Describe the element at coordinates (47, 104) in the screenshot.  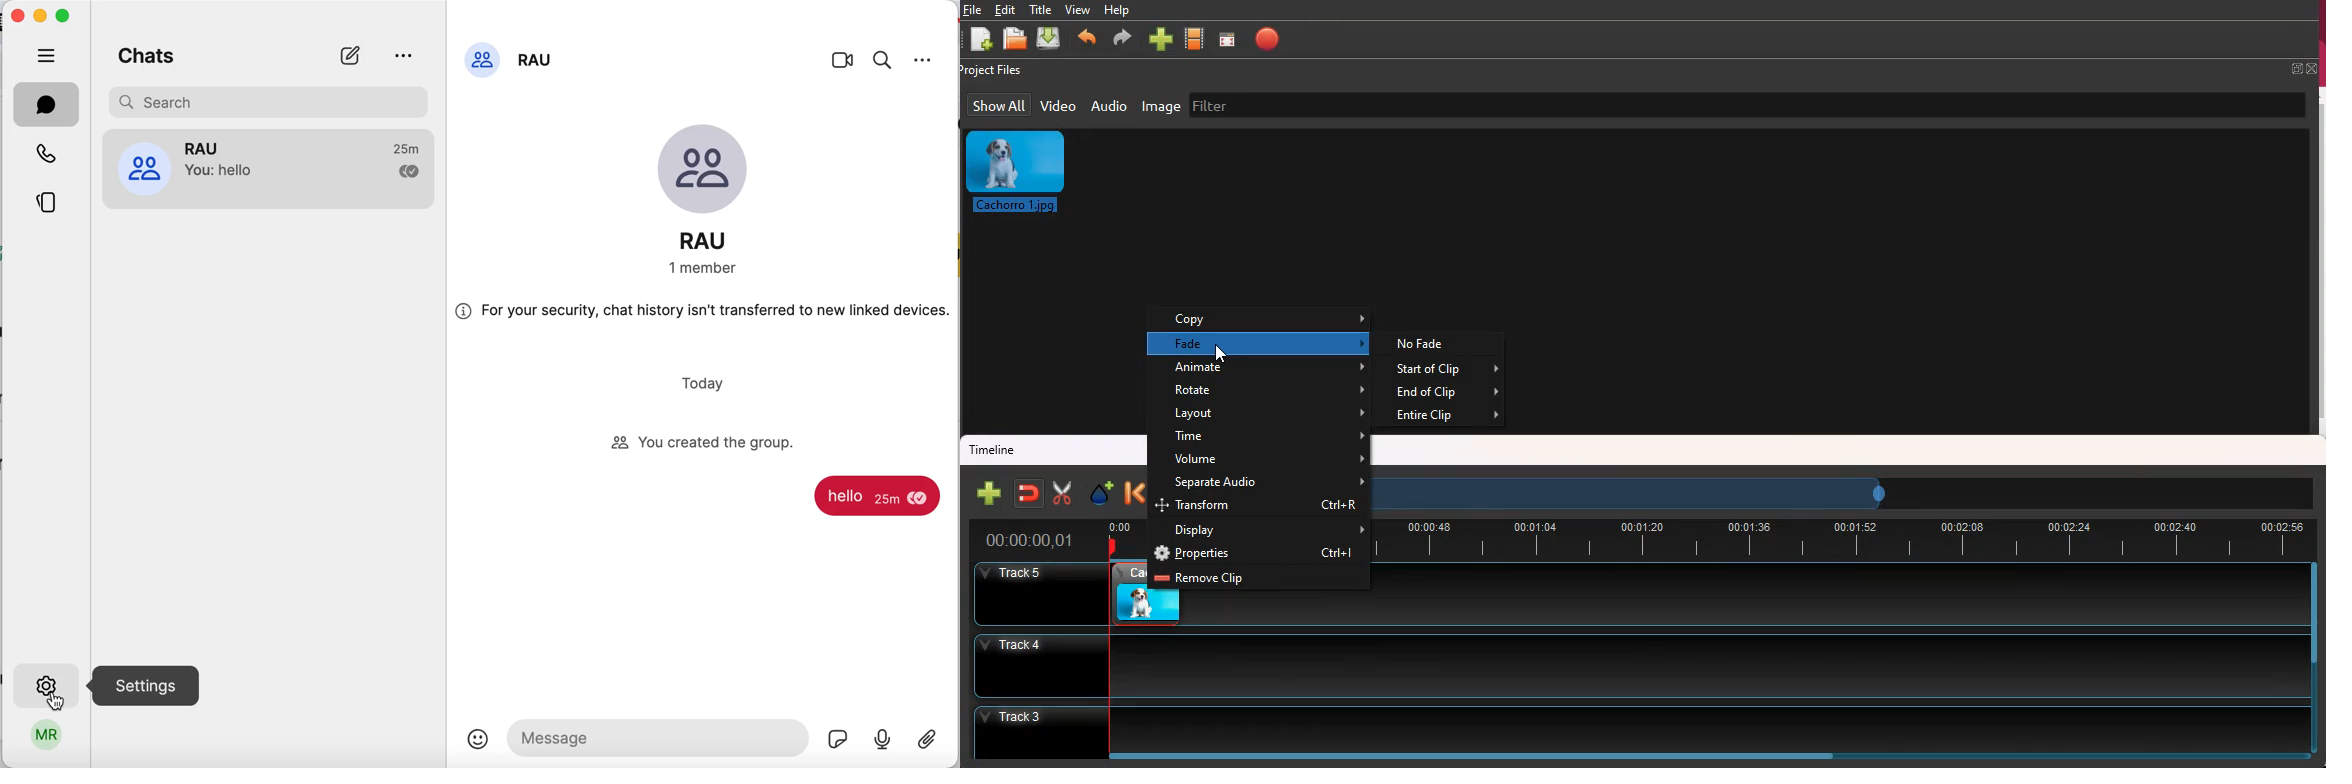
I see `chat` at that location.